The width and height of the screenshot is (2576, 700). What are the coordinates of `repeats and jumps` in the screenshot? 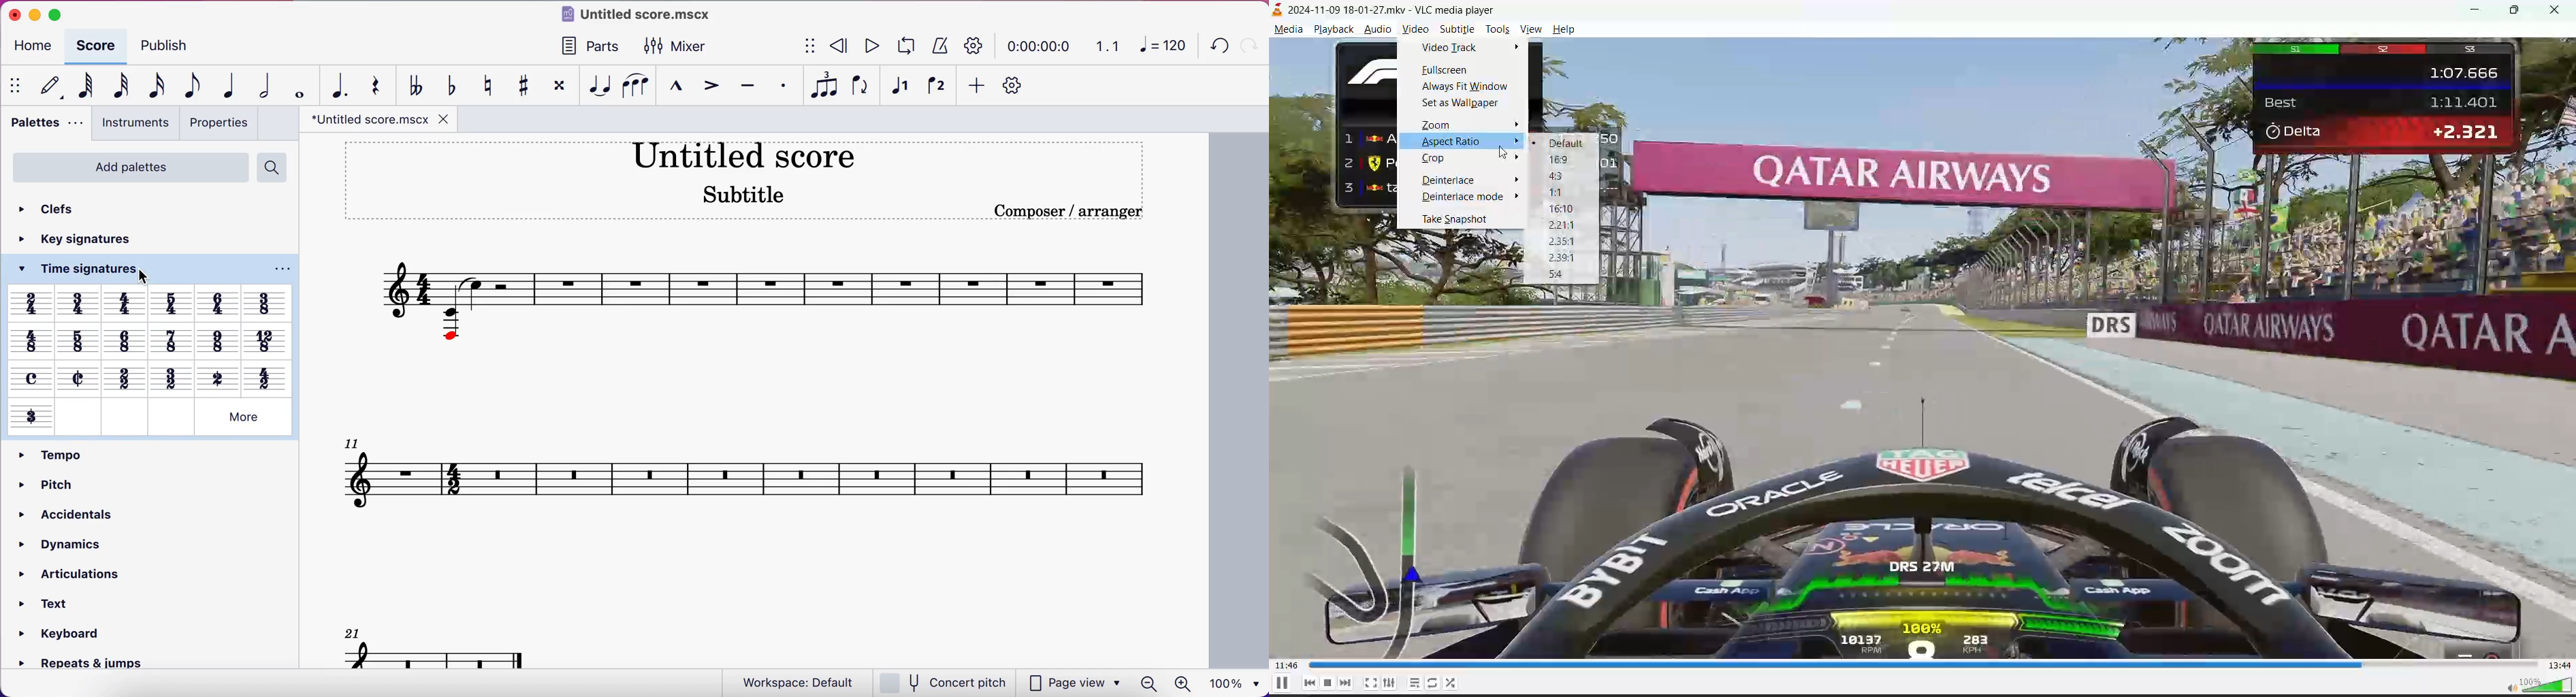 It's located at (87, 662).